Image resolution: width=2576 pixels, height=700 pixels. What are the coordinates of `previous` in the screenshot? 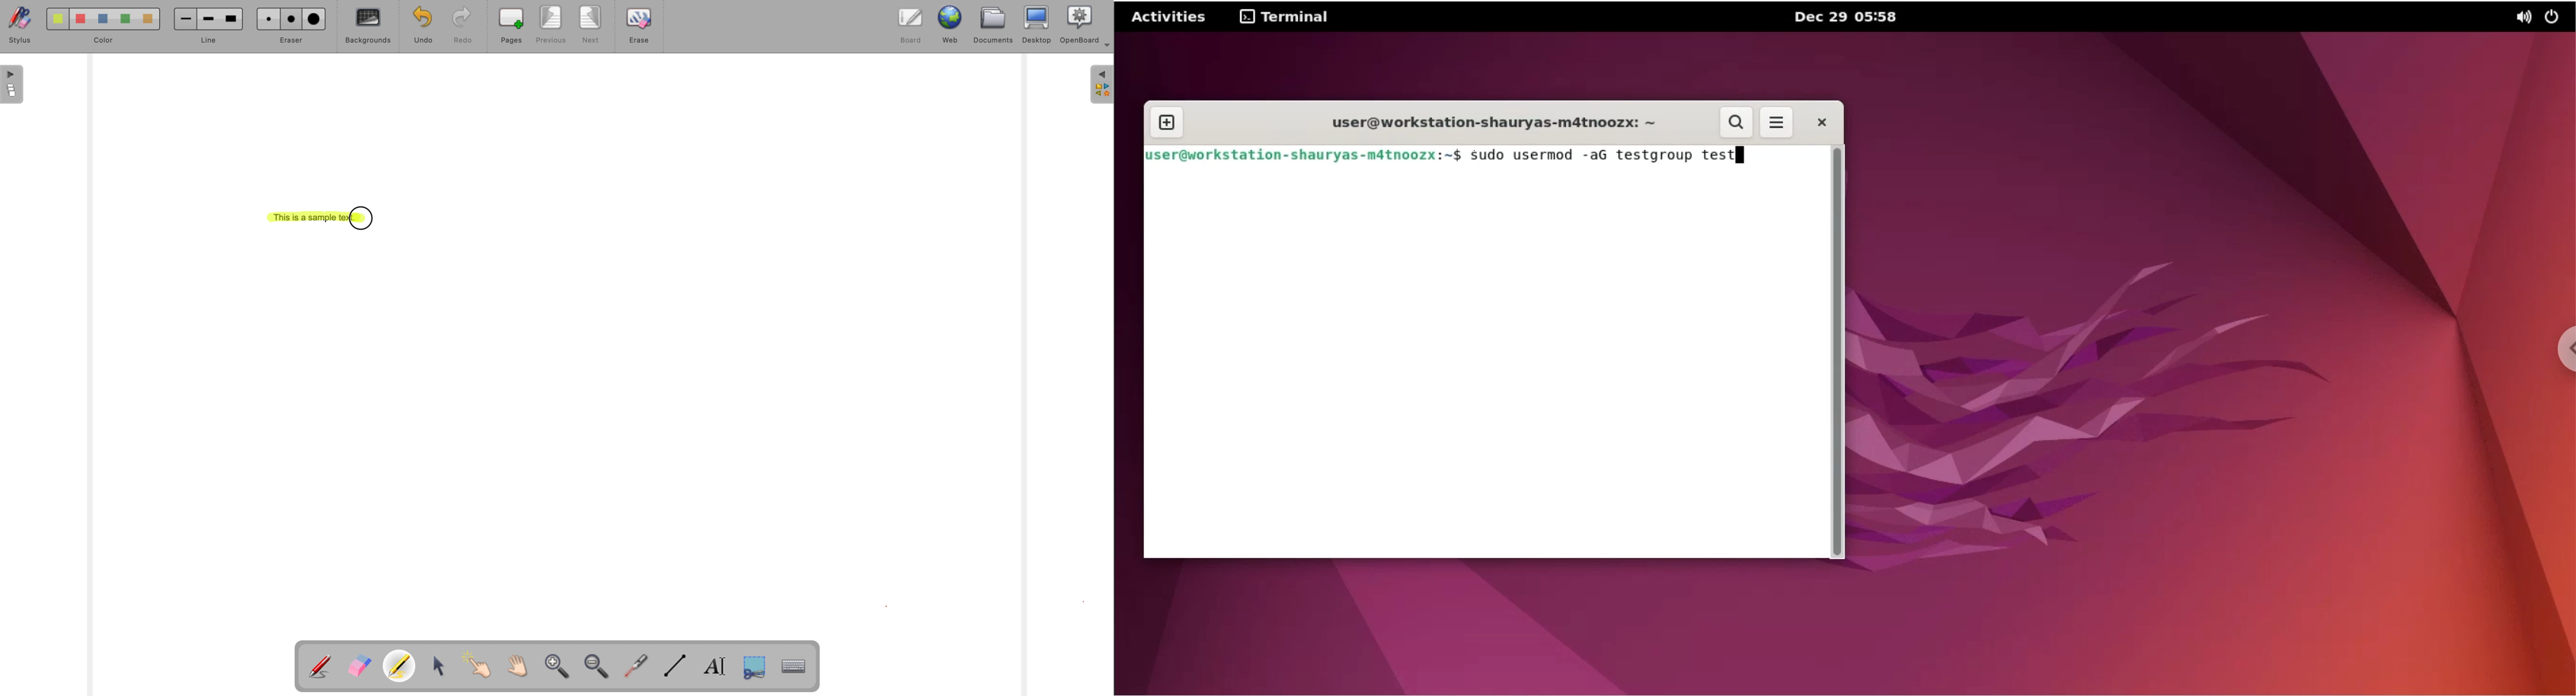 It's located at (551, 25).